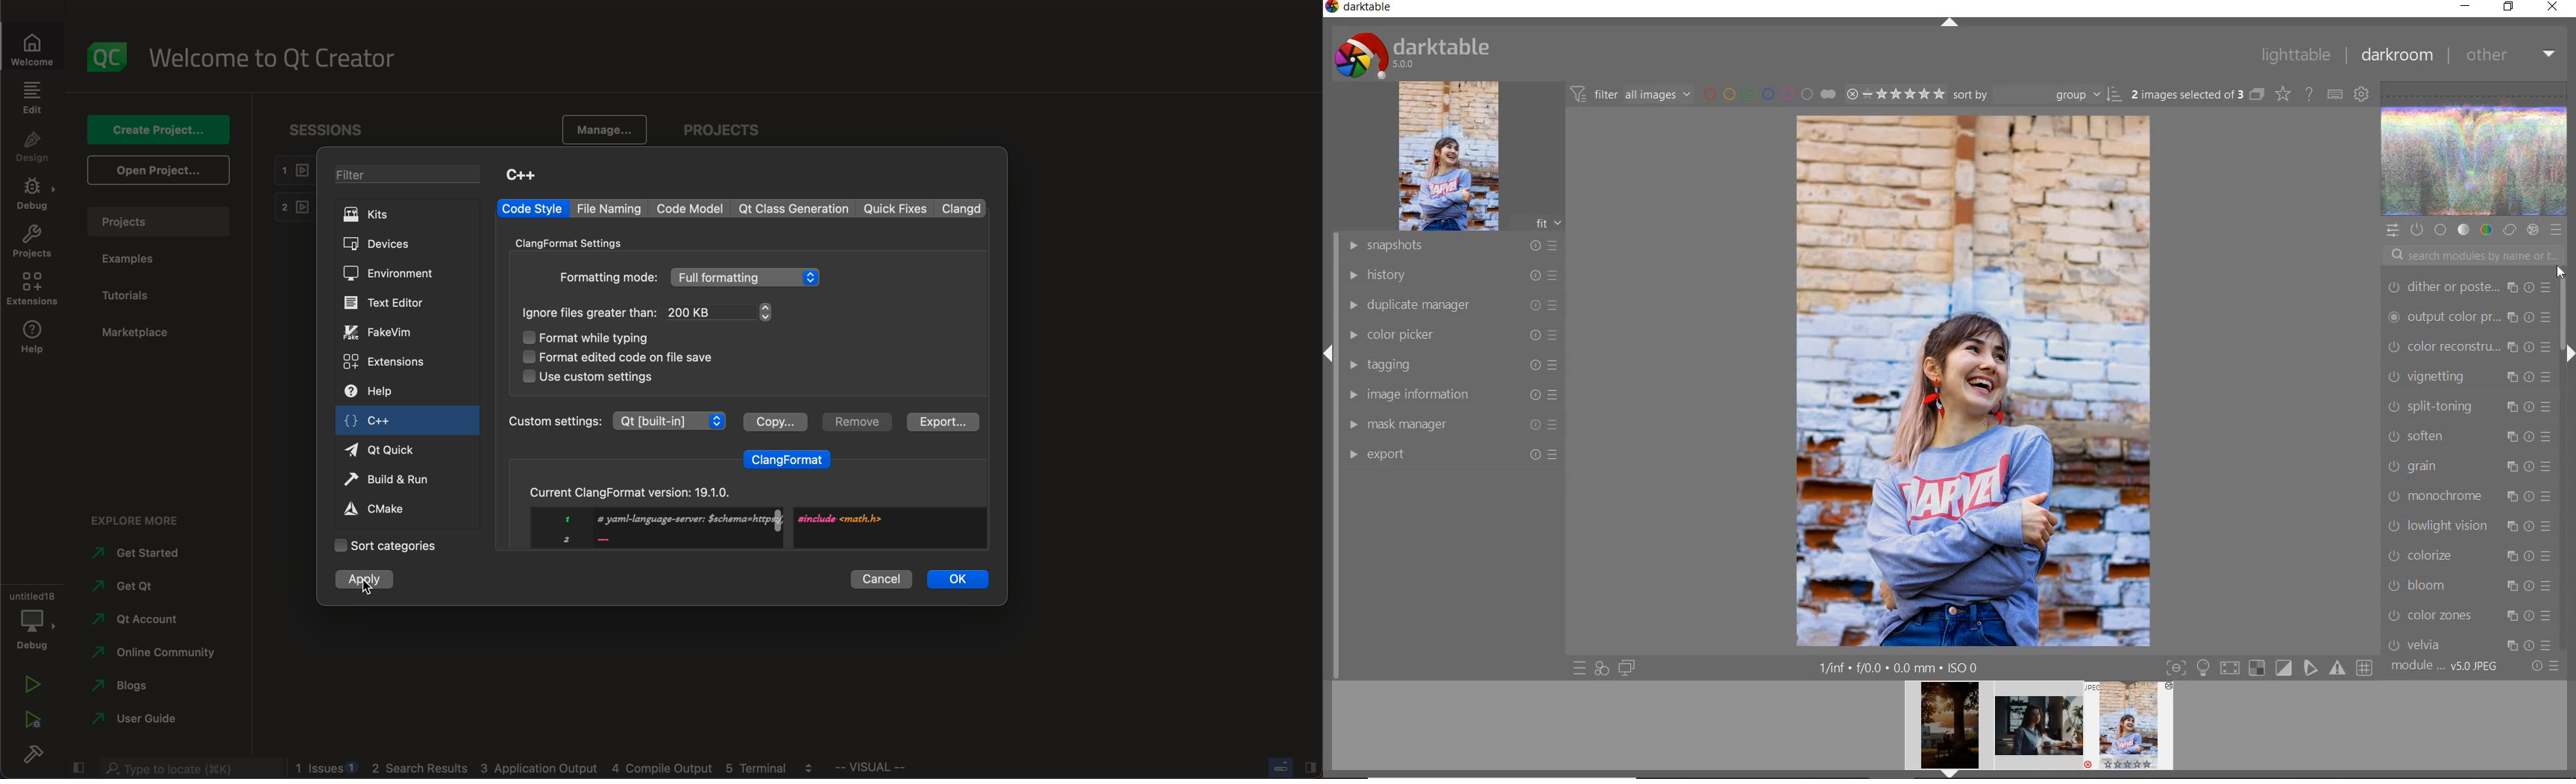 The height and width of the screenshot is (784, 2576). I want to click on file naming, so click(613, 209).